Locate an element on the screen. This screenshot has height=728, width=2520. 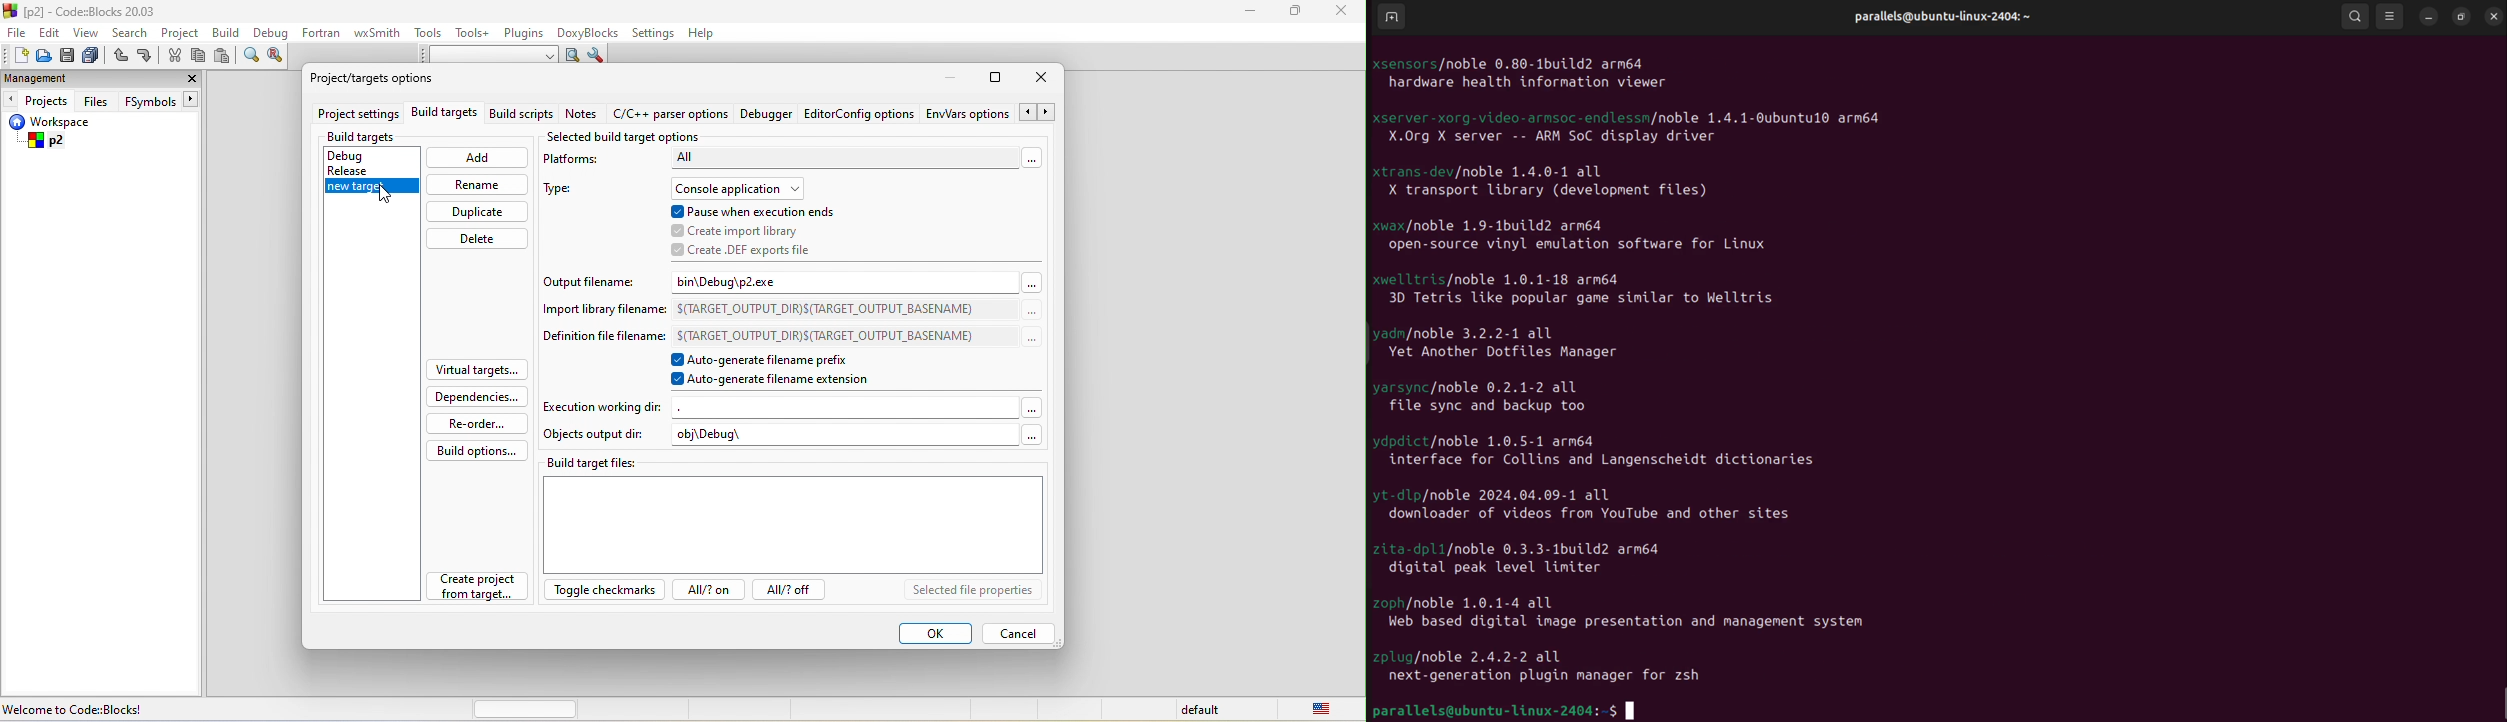
files is located at coordinates (97, 100).